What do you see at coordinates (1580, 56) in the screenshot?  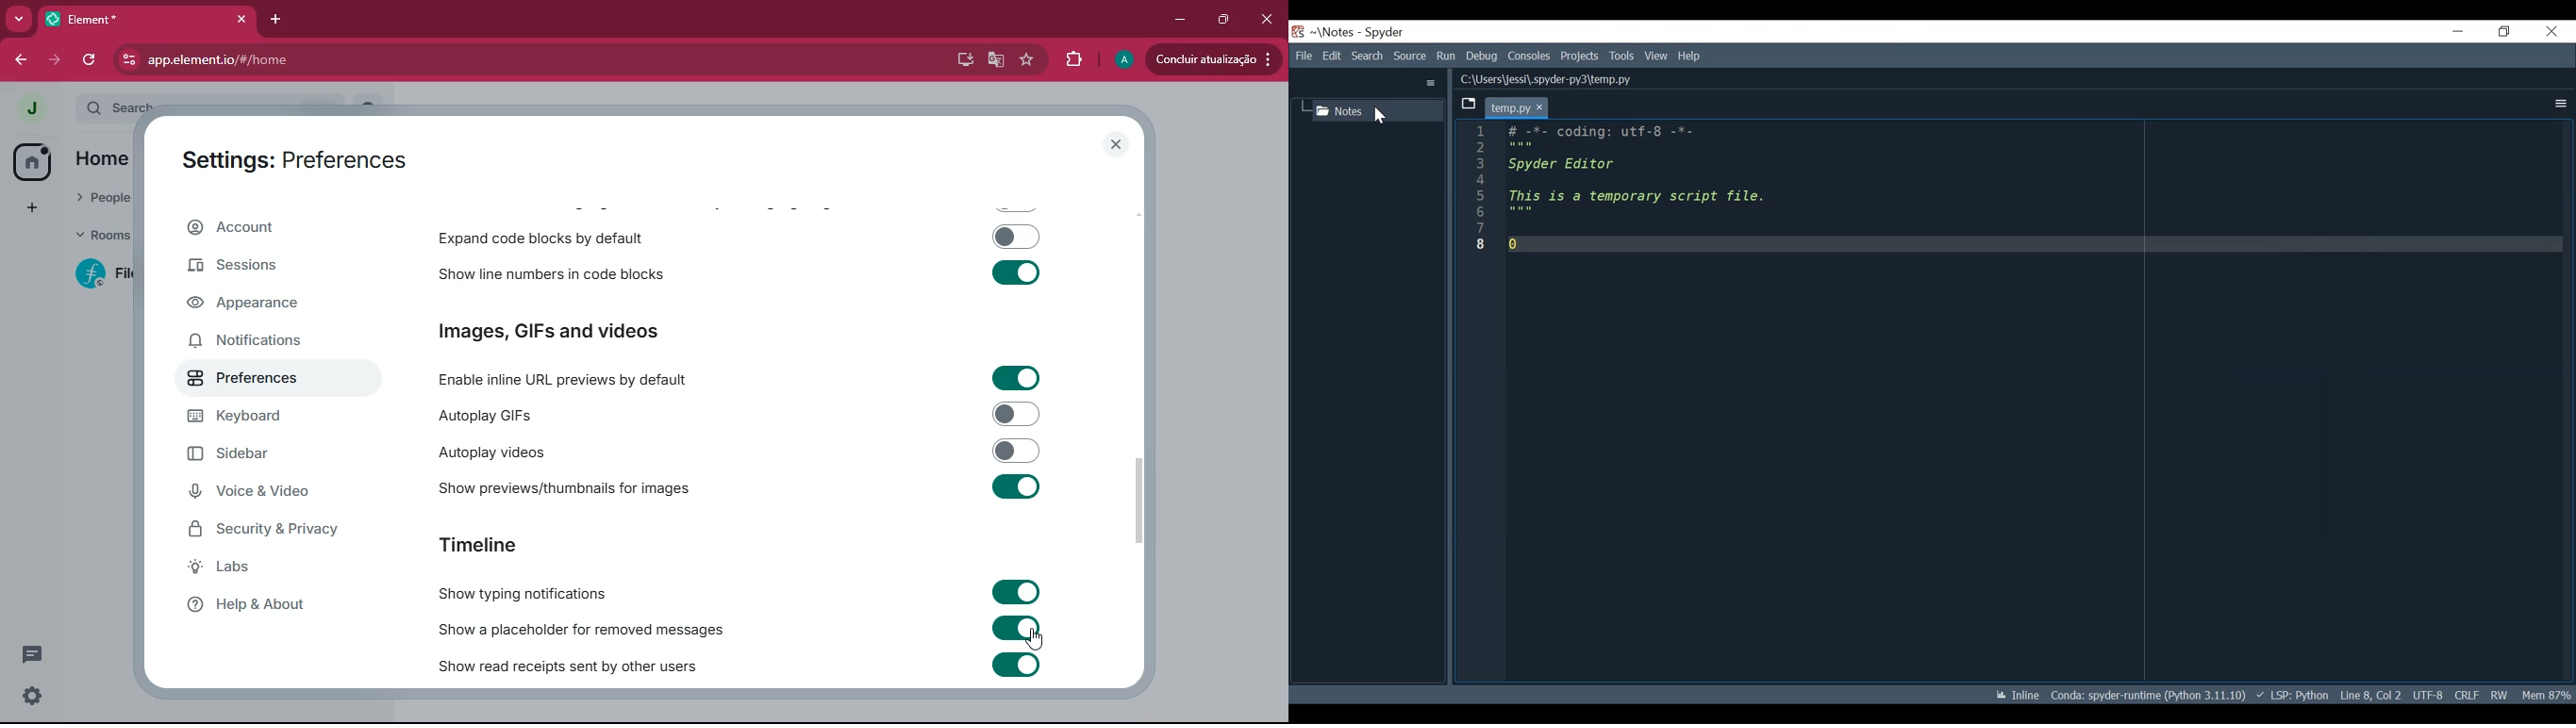 I see `Projects` at bounding box center [1580, 56].